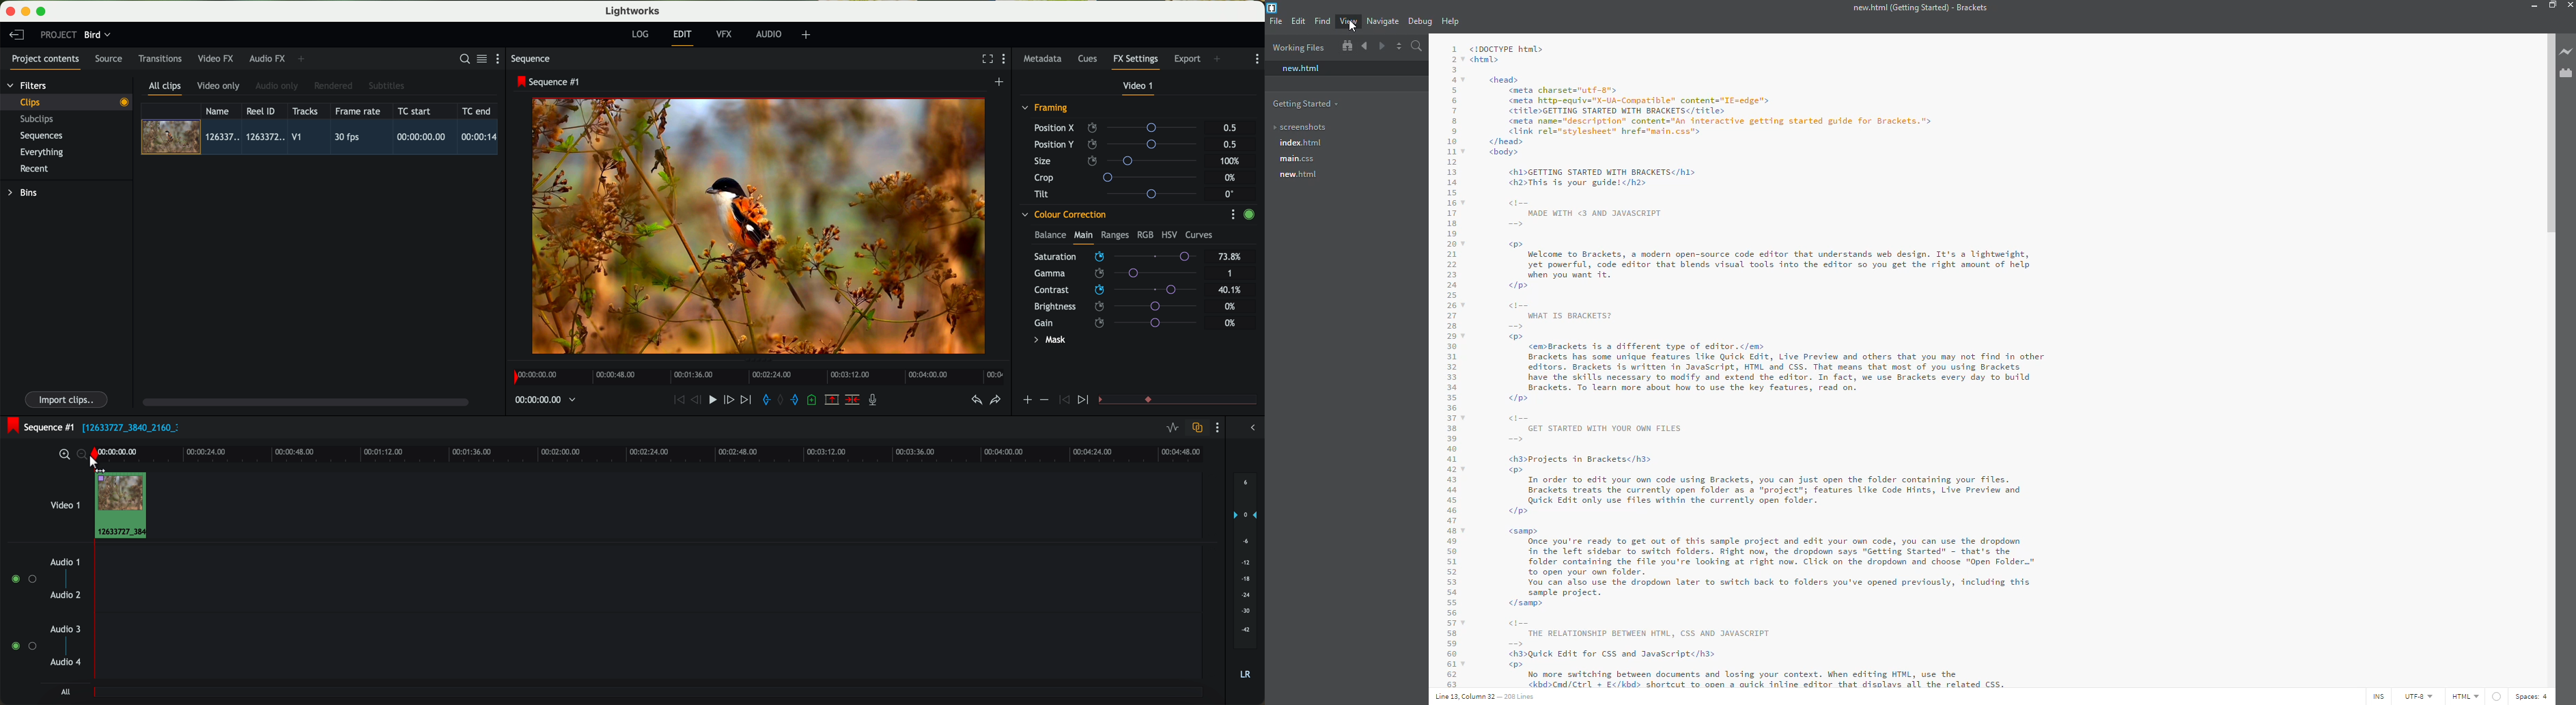 The image size is (2576, 728). I want to click on file, so click(1275, 20).